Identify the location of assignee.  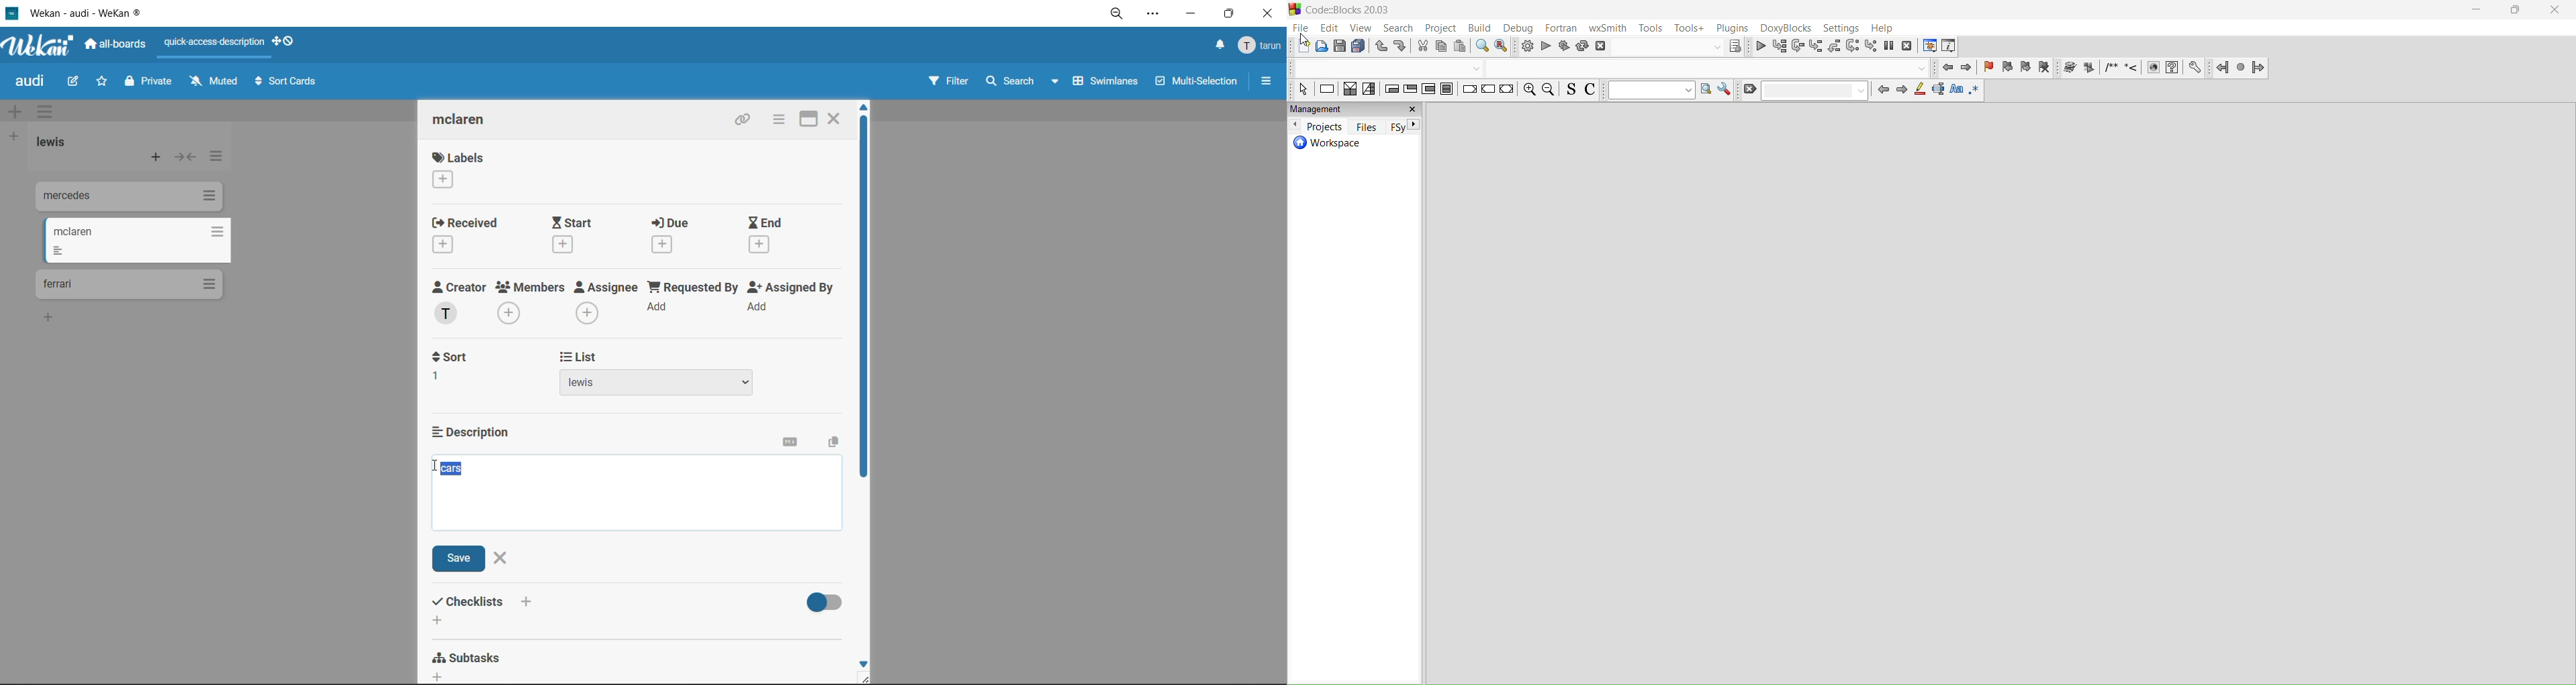
(607, 302).